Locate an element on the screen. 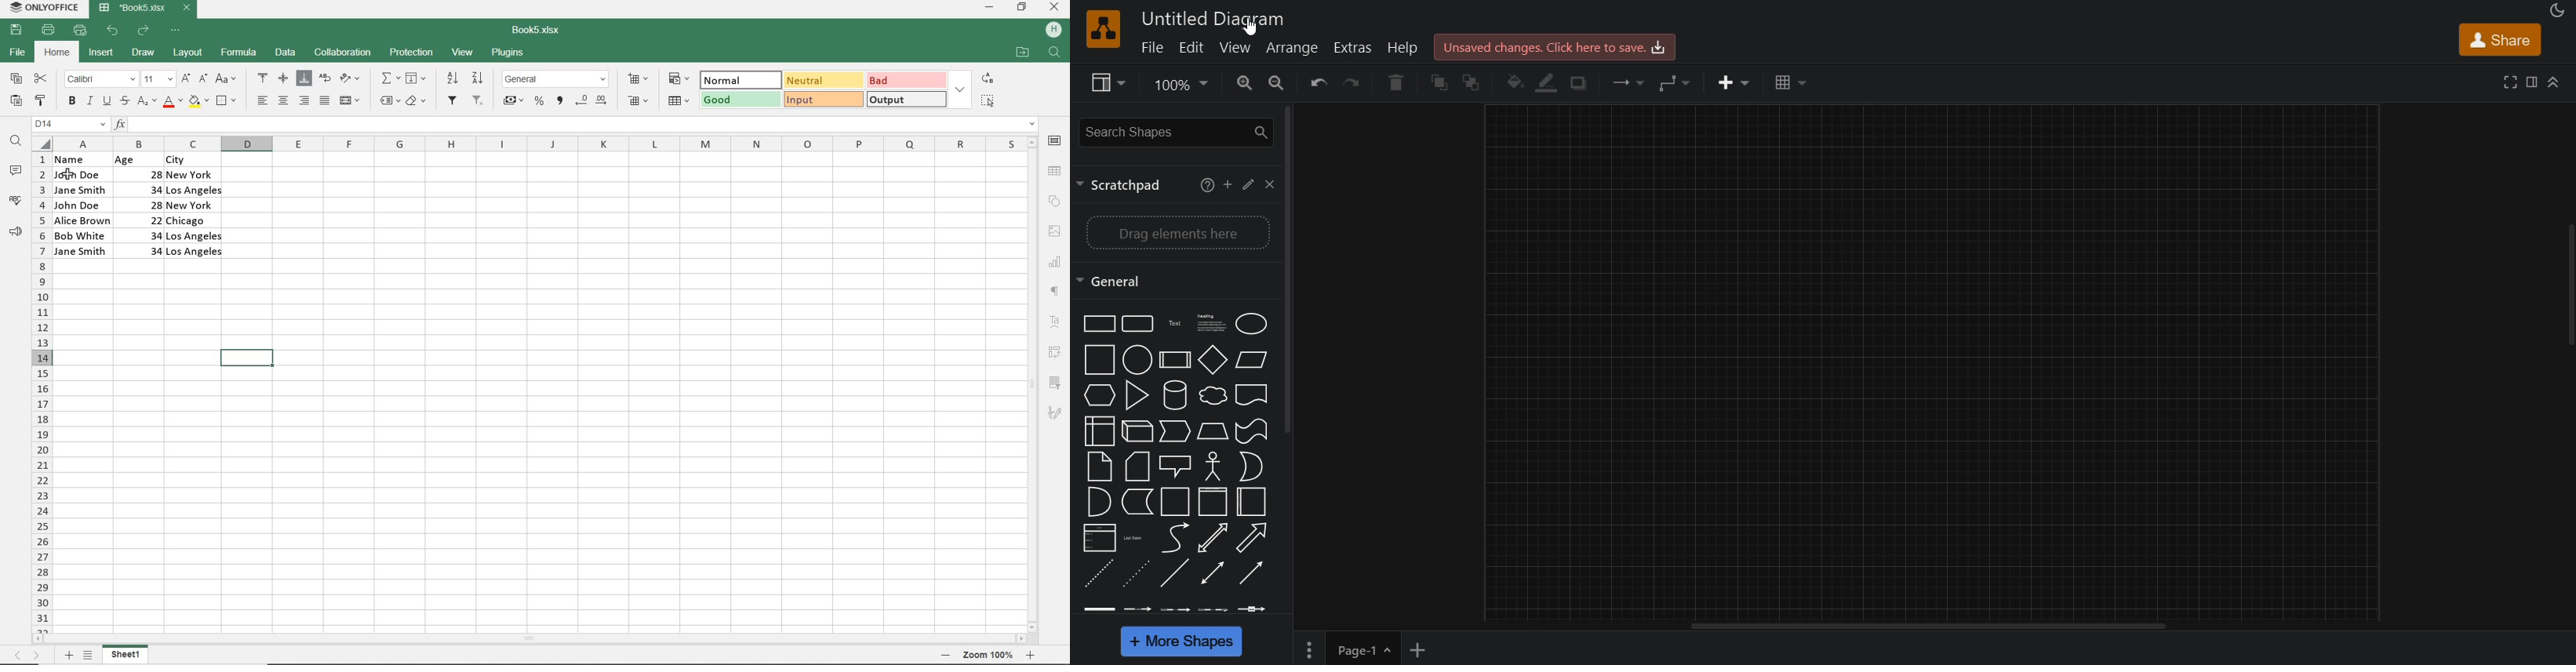 The image size is (2576, 672). FONT is located at coordinates (99, 78).